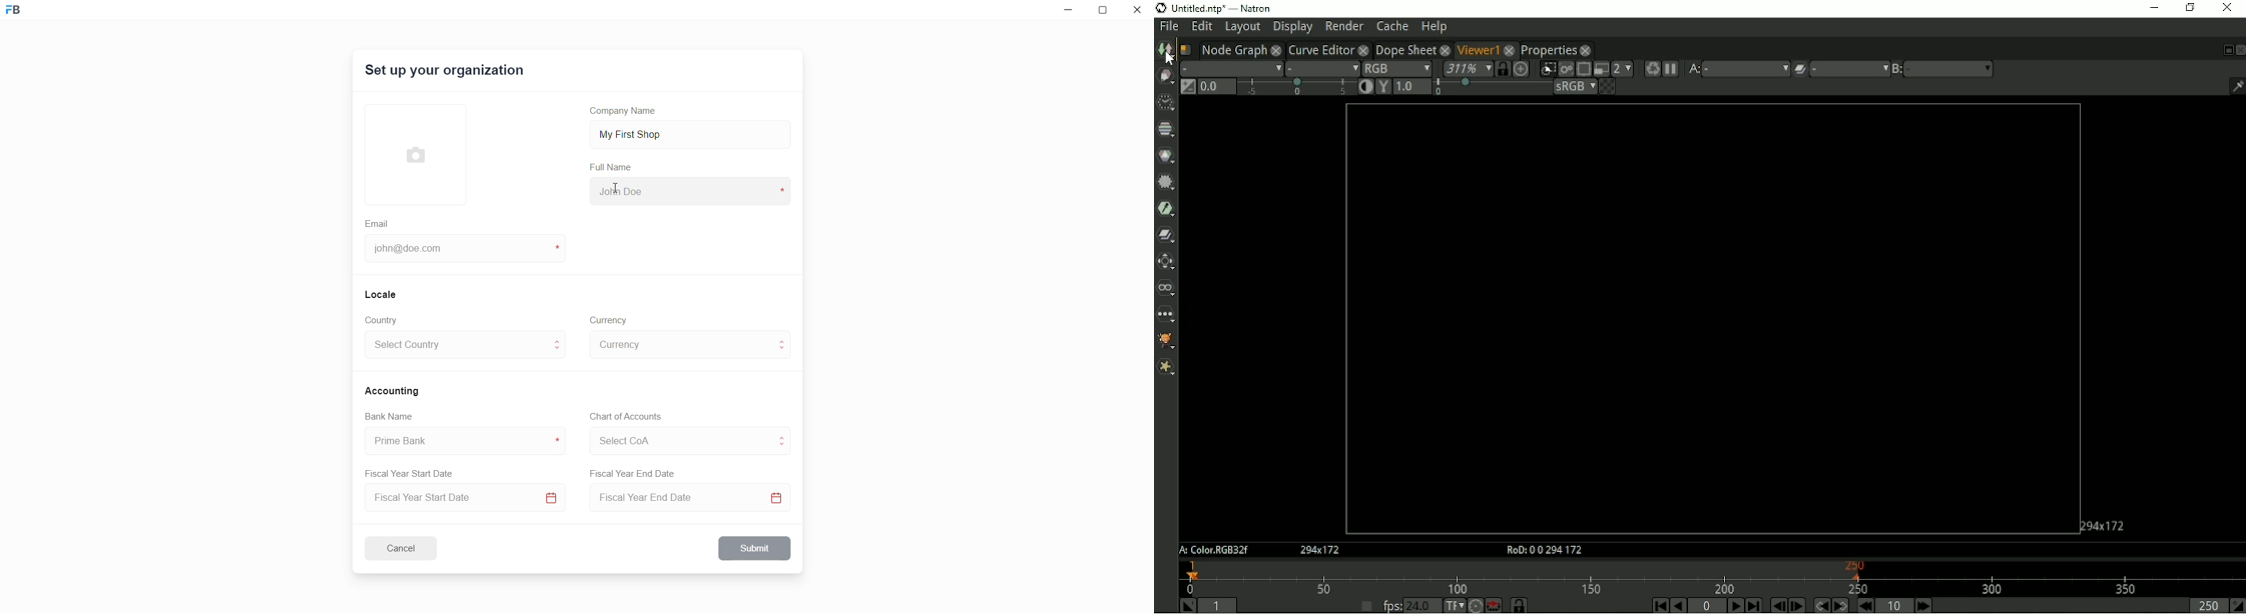 This screenshot has width=2268, height=616. Describe the element at coordinates (1215, 86) in the screenshot. I see `Gain` at that location.